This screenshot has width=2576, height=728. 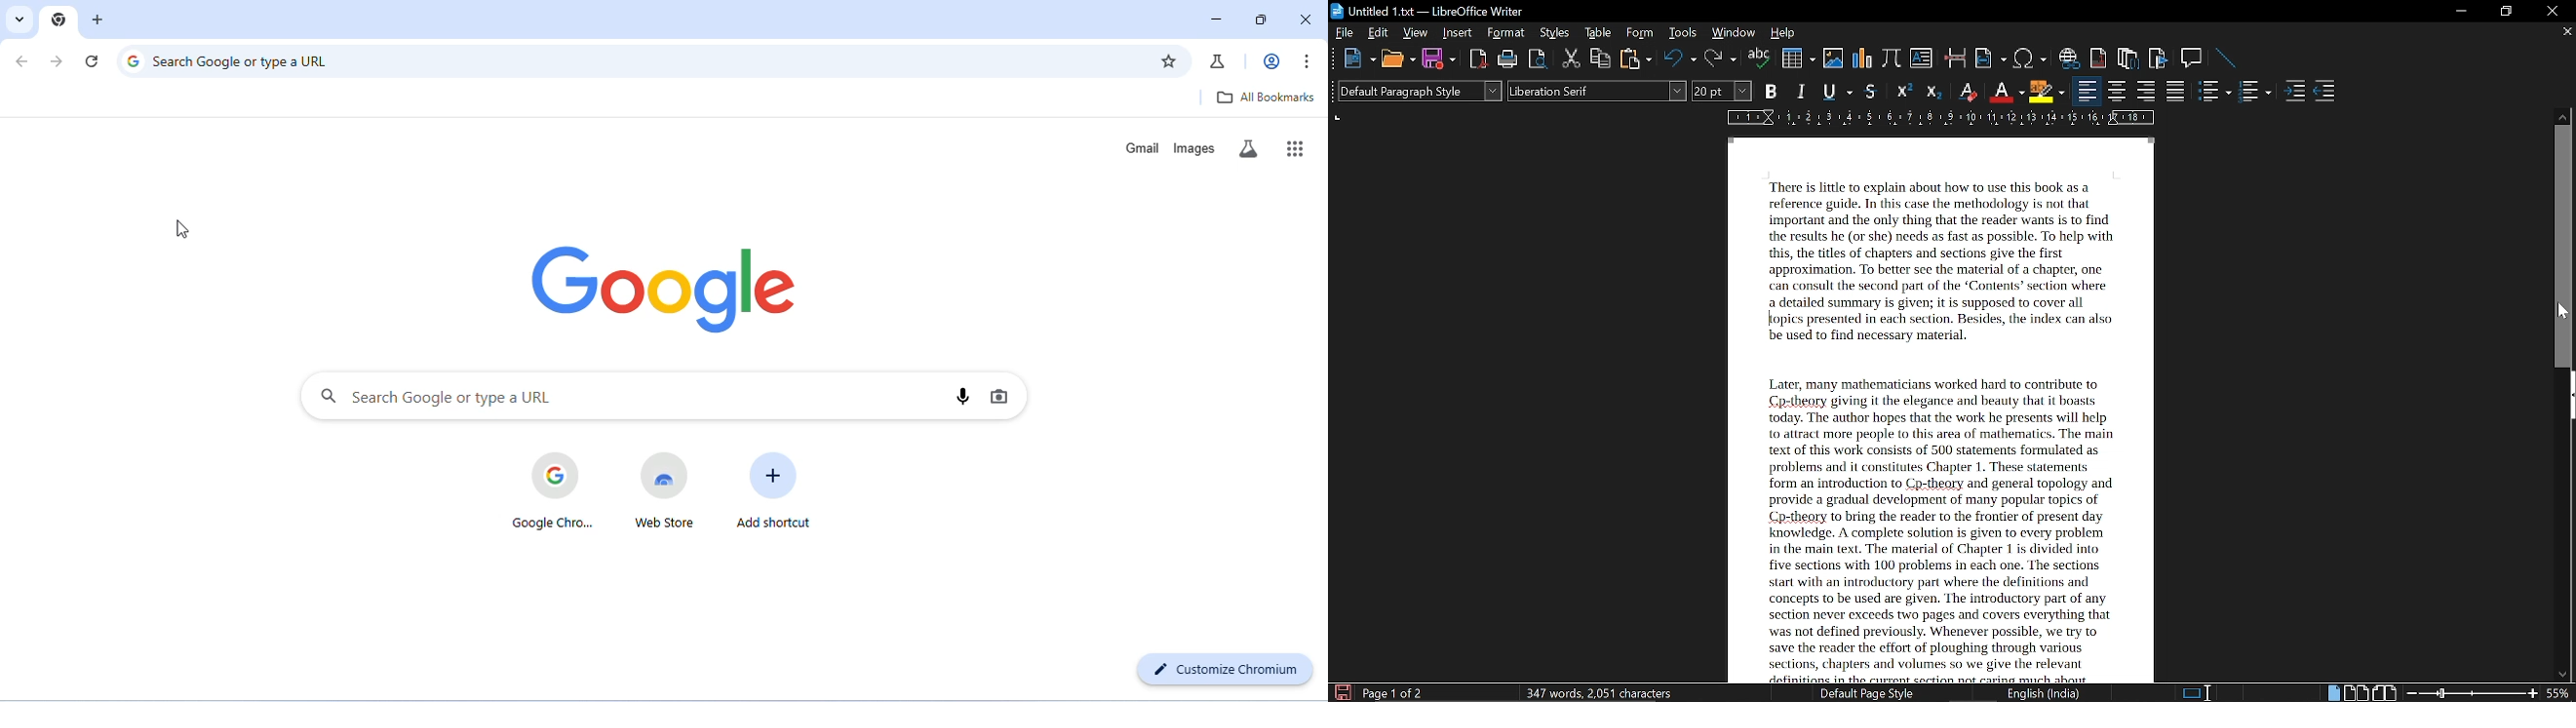 What do you see at coordinates (2294, 93) in the screenshot?
I see `increase indent` at bounding box center [2294, 93].